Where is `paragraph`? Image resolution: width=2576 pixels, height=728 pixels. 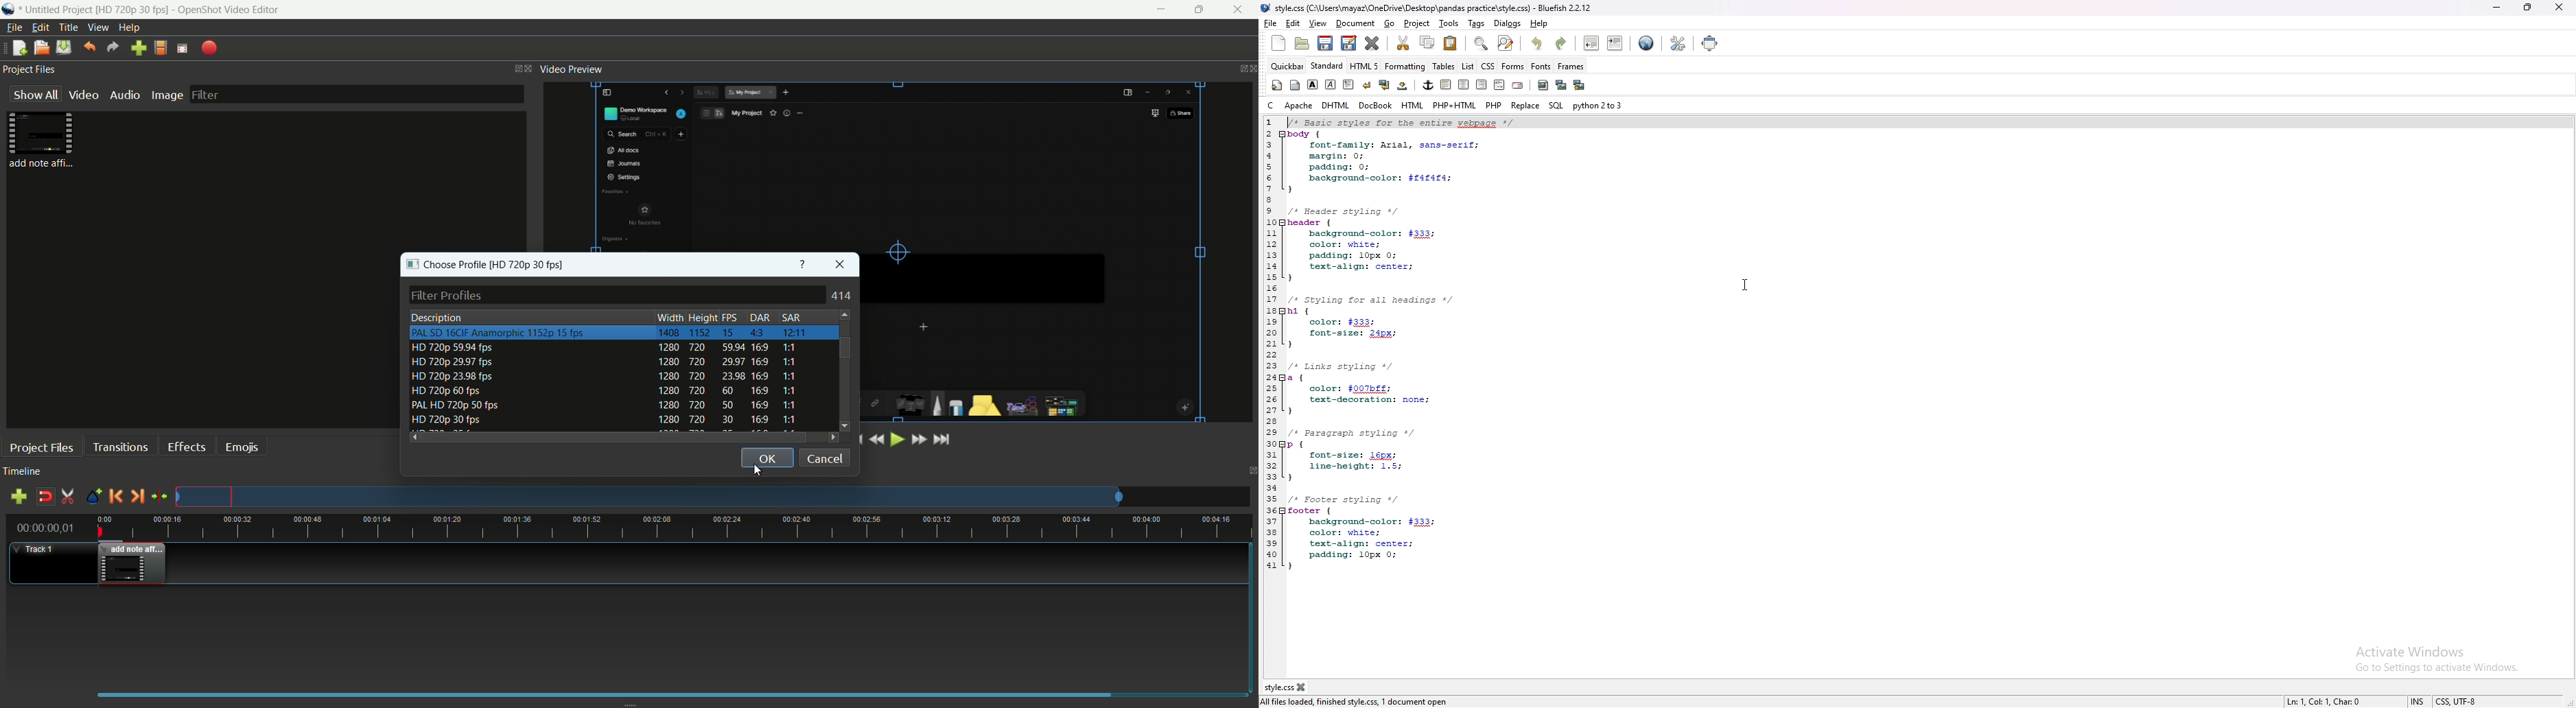
paragraph is located at coordinates (1348, 85).